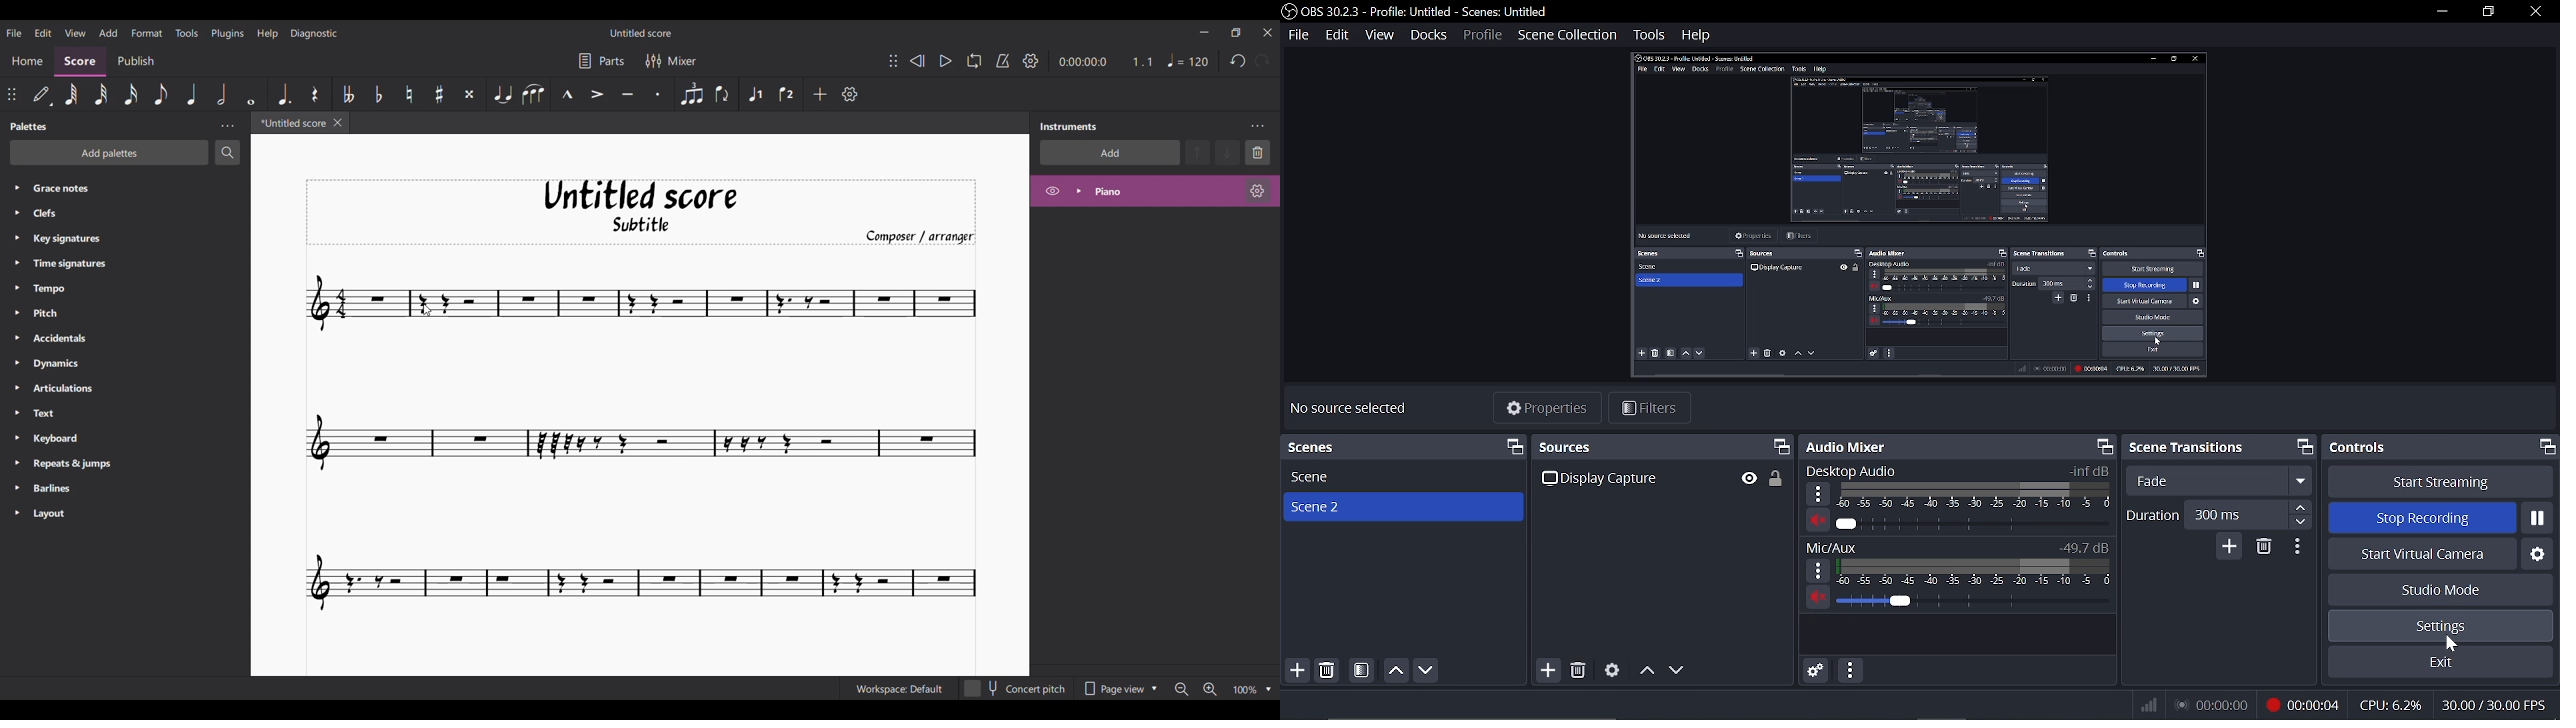 The image size is (2576, 728). Describe the element at coordinates (227, 33) in the screenshot. I see `Plugins menu` at that location.